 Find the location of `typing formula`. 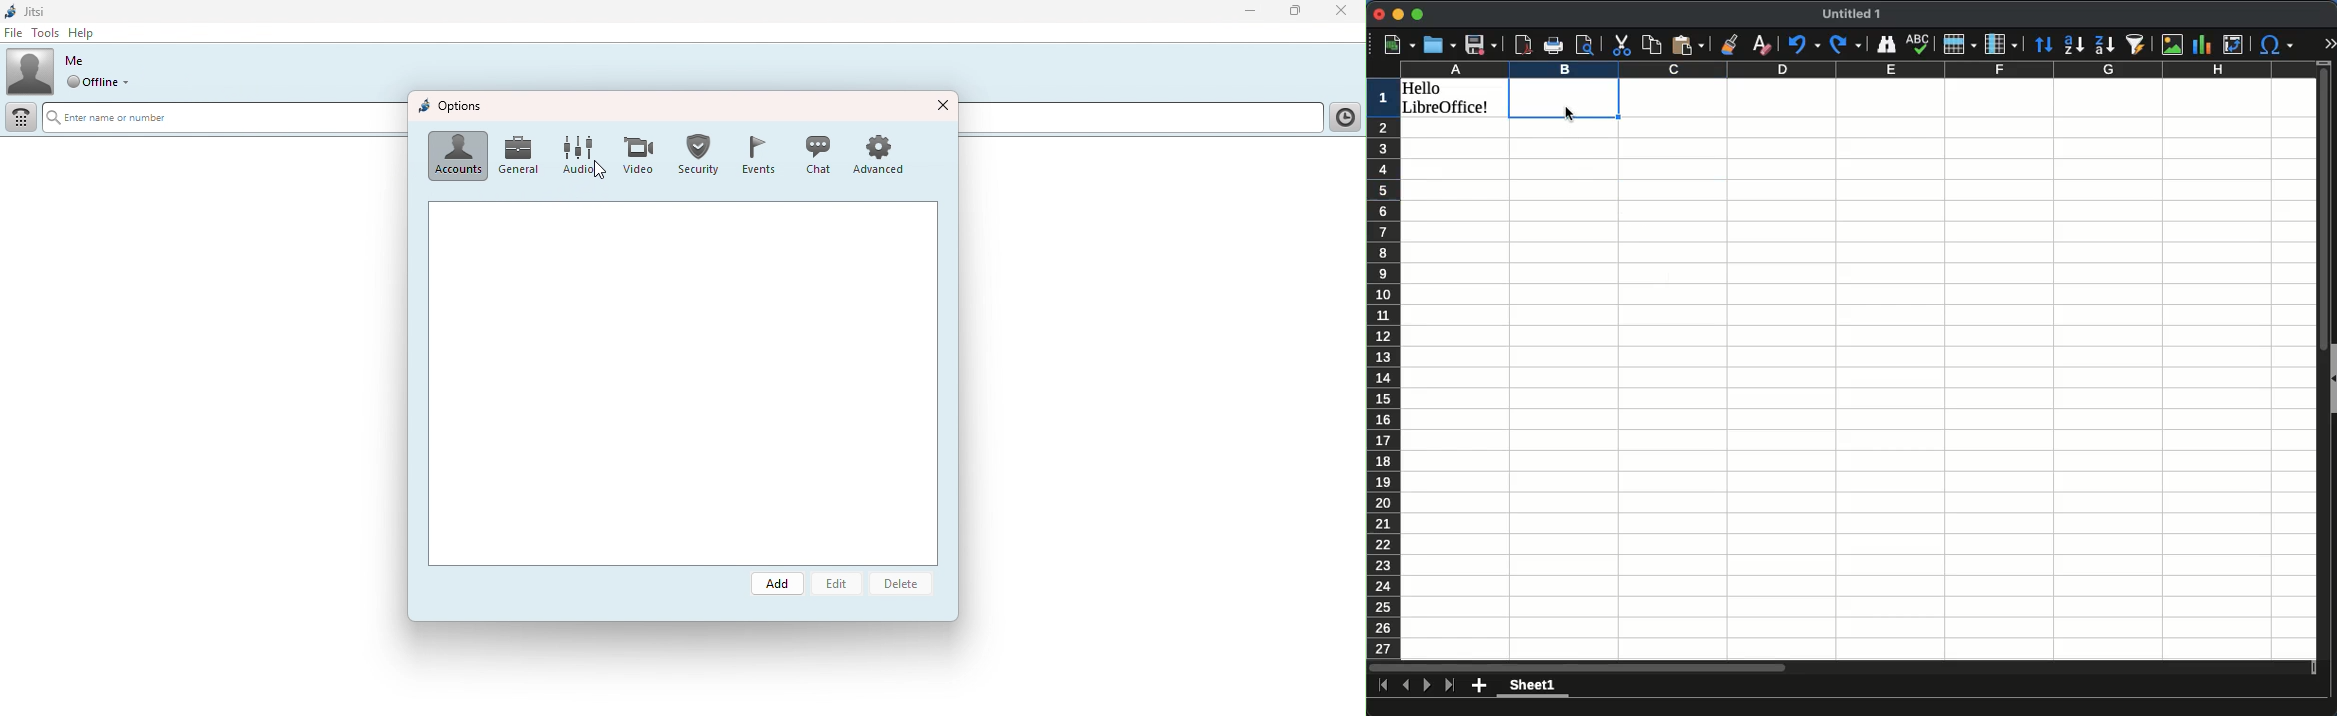

typing formula is located at coordinates (1565, 98).